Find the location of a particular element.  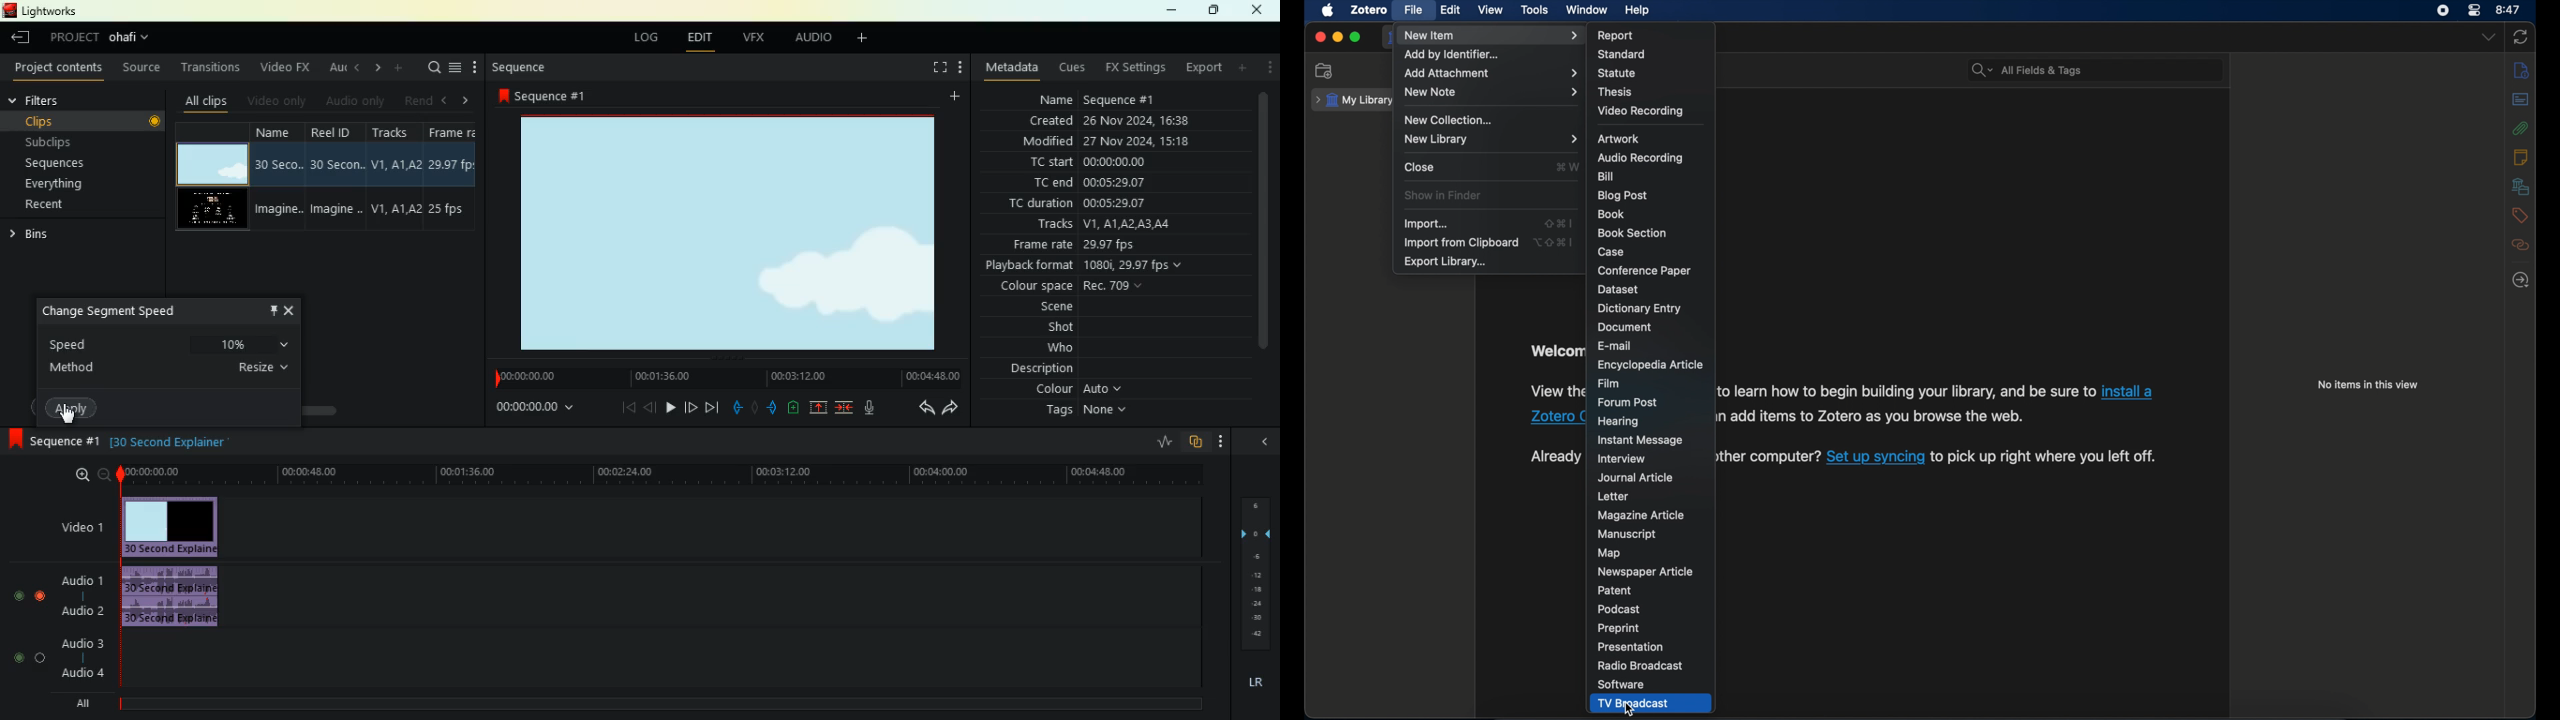

e-mail is located at coordinates (1615, 345).